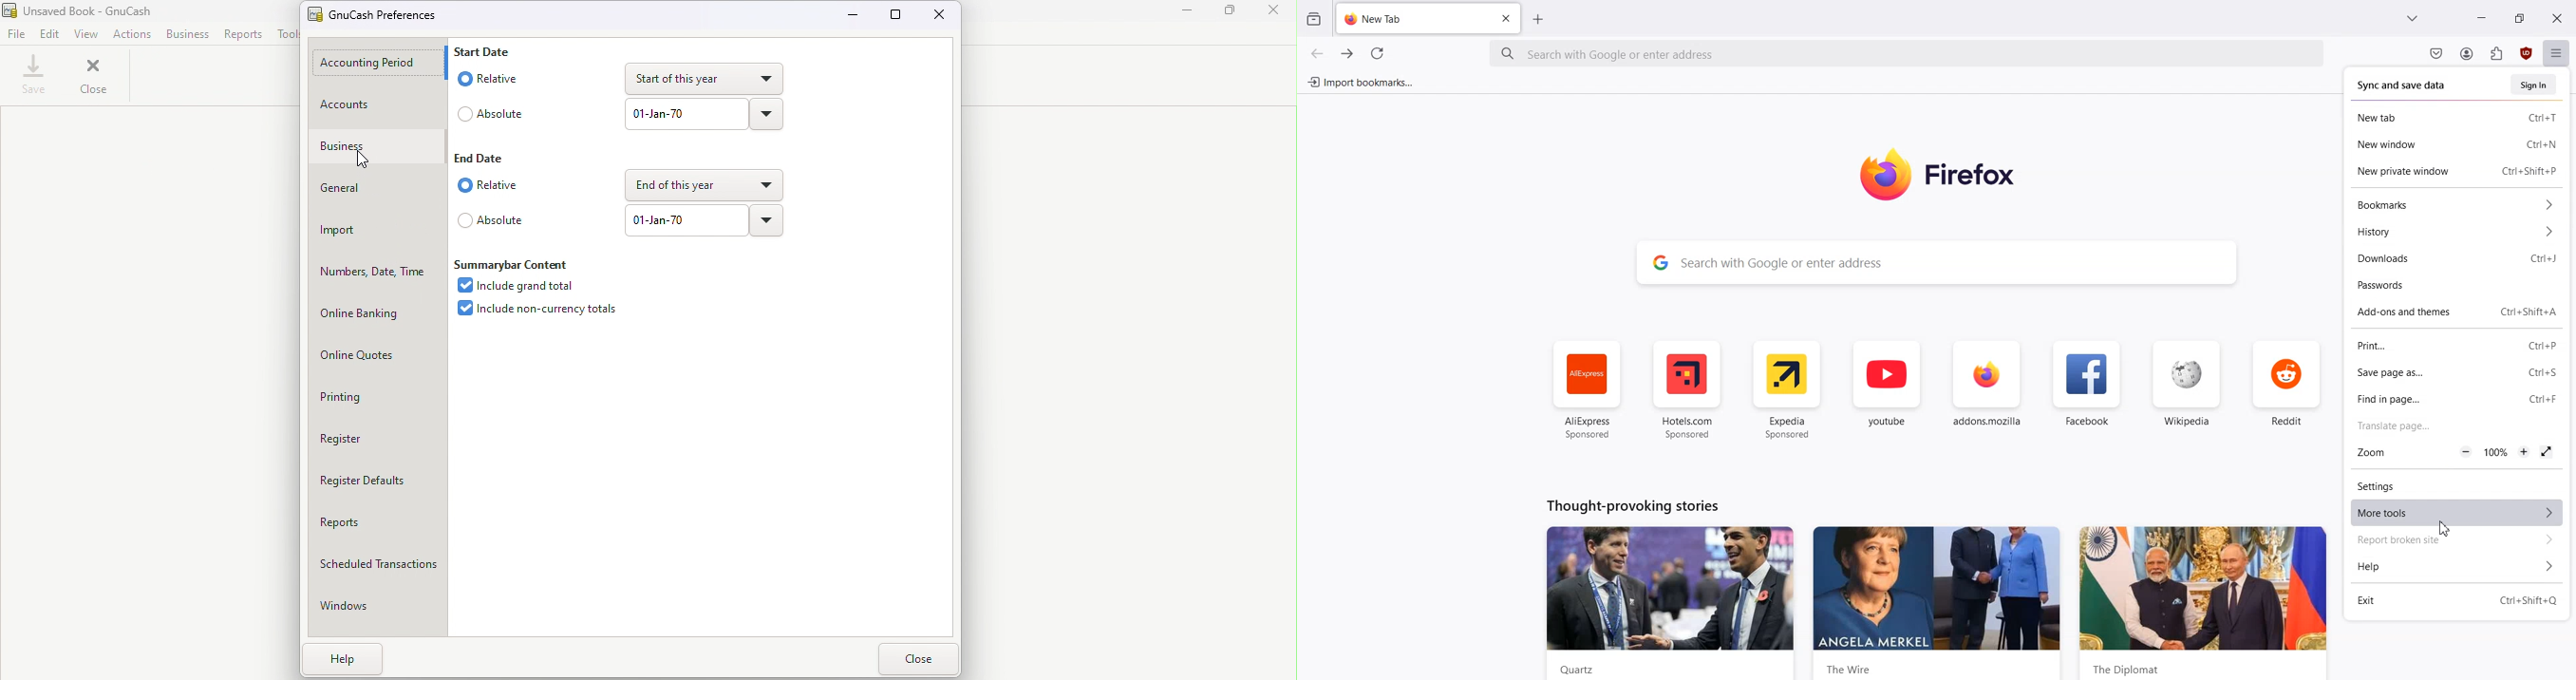 The width and height of the screenshot is (2576, 700). I want to click on Minimize, so click(1190, 12).